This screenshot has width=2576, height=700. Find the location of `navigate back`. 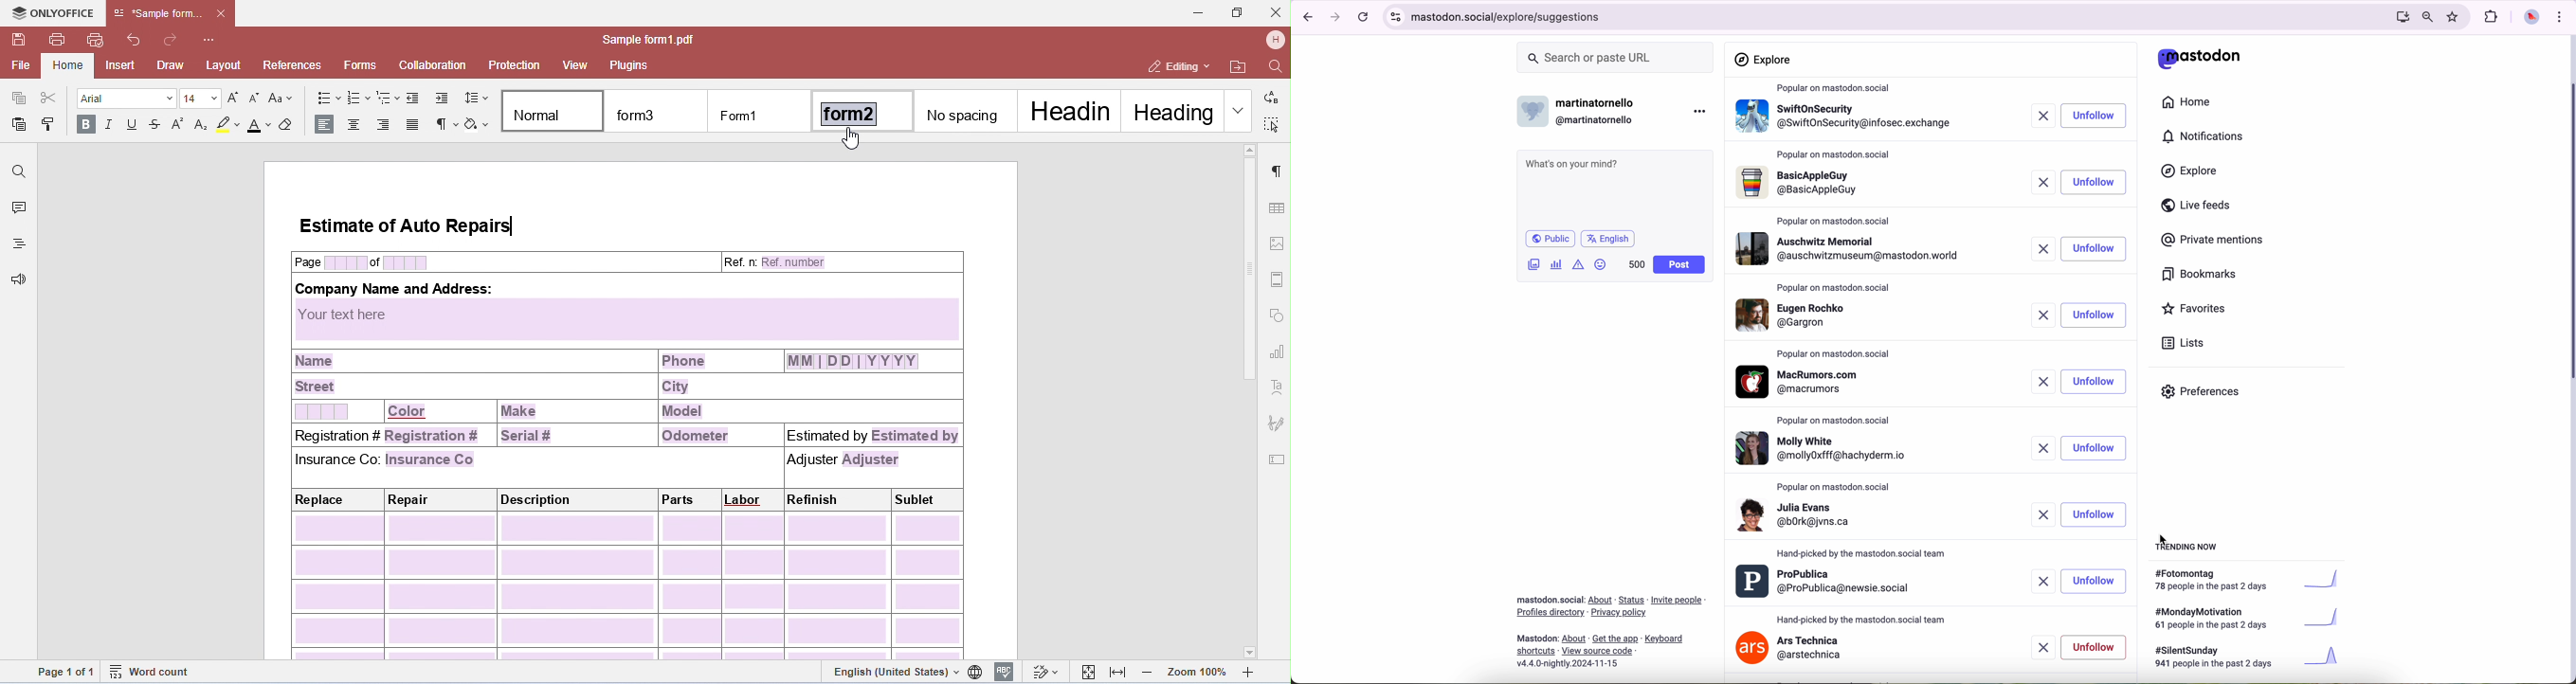

navigate back is located at coordinates (1305, 16).